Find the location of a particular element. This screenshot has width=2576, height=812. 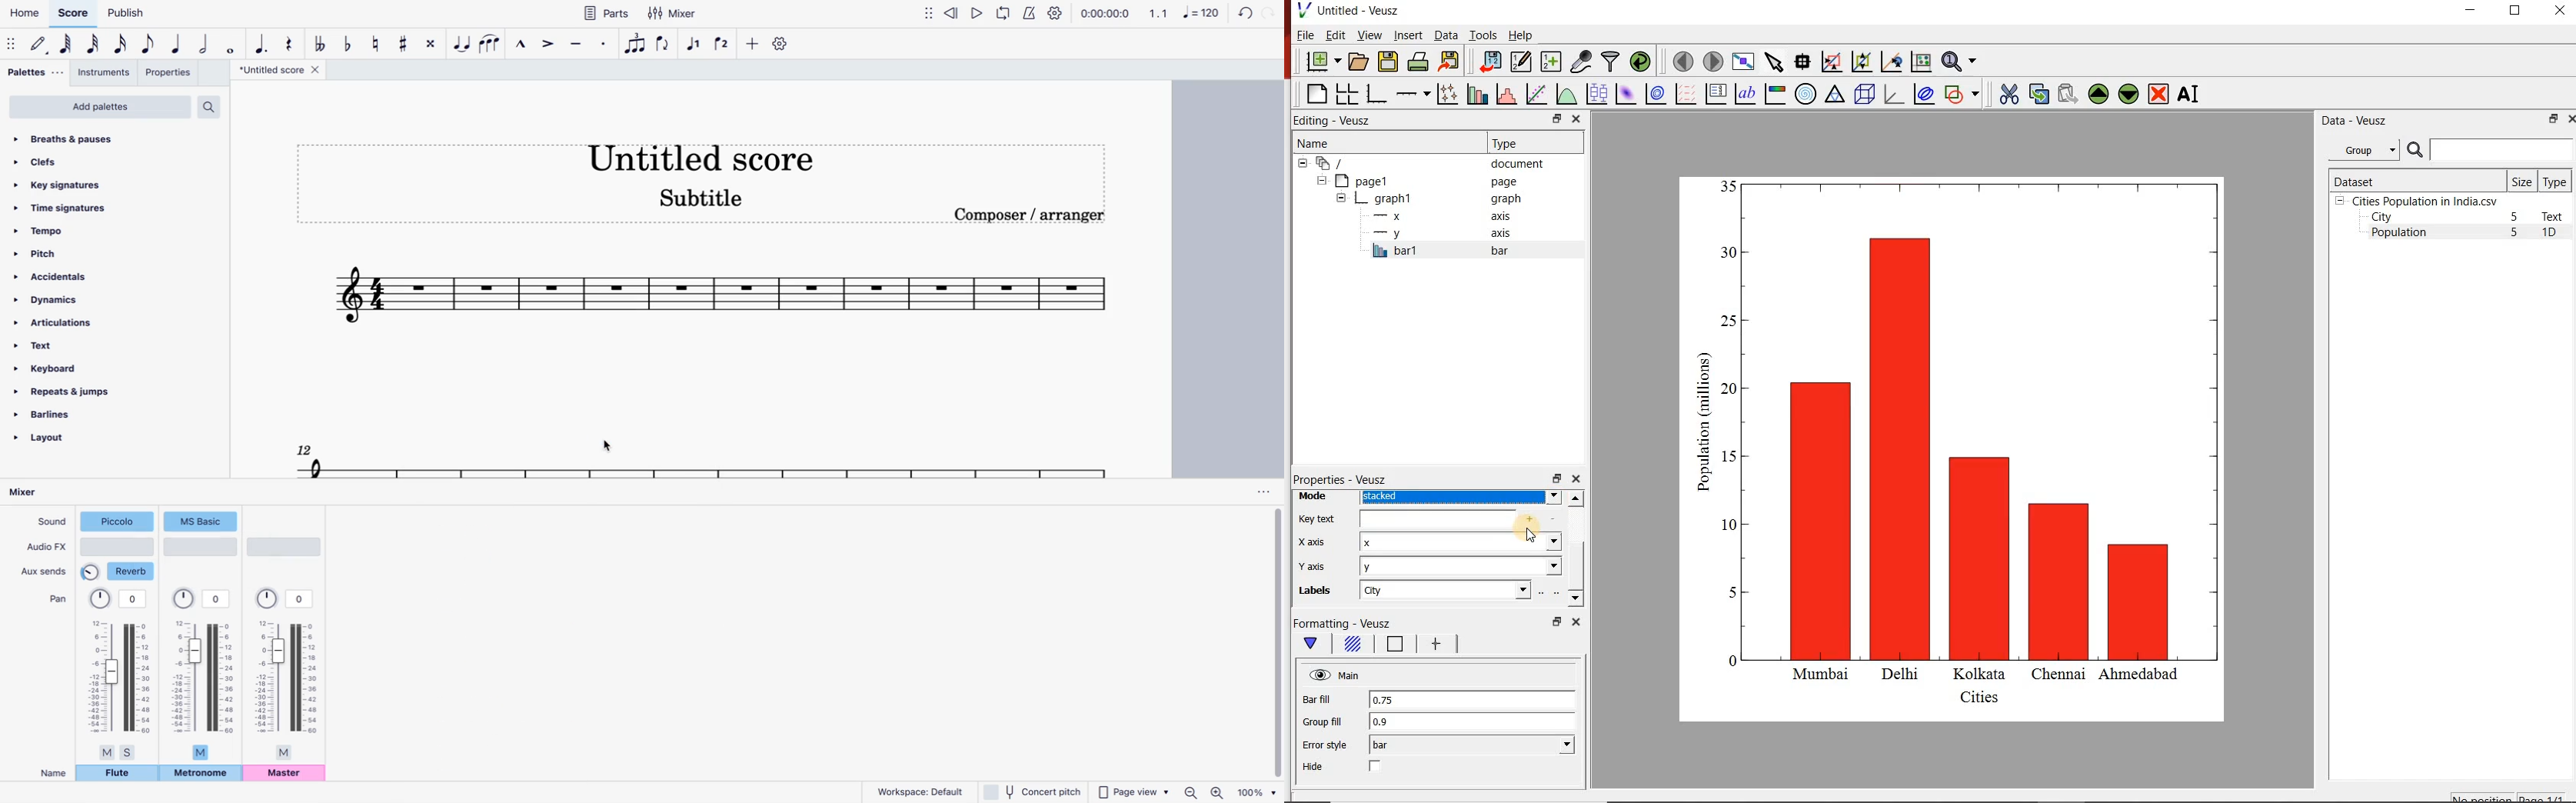

settings is located at coordinates (1056, 13).